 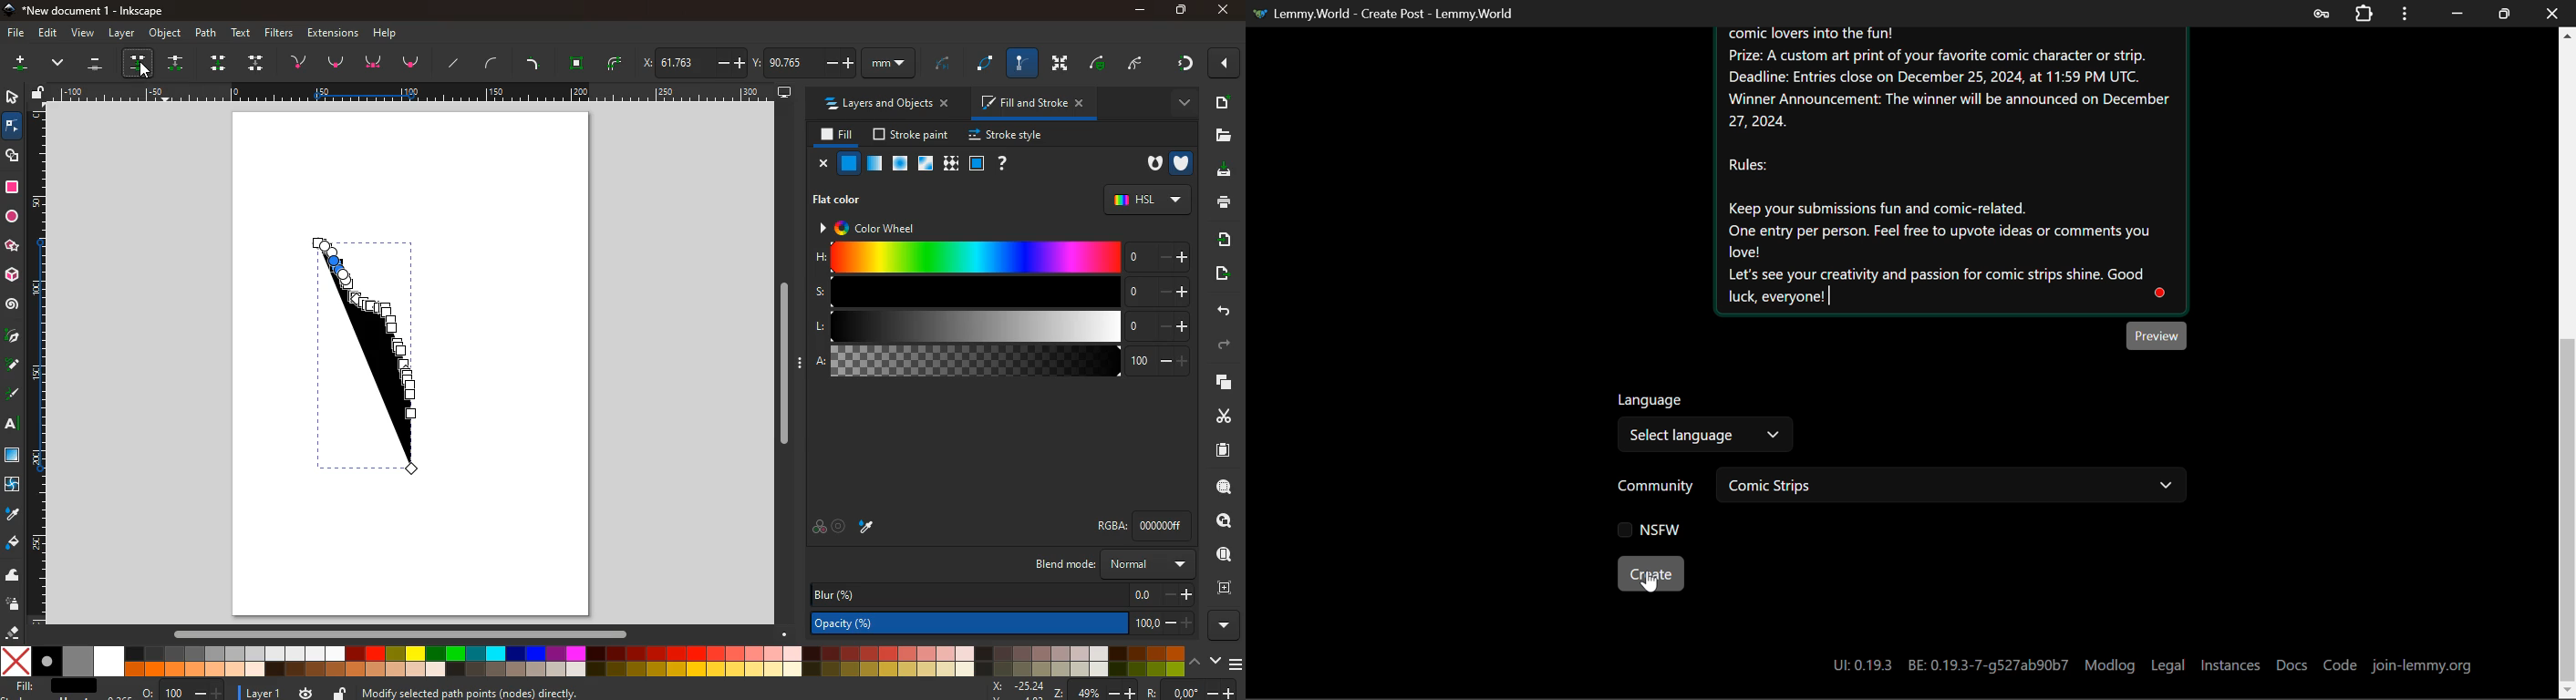 I want to click on gradient, so click(x=1184, y=66).